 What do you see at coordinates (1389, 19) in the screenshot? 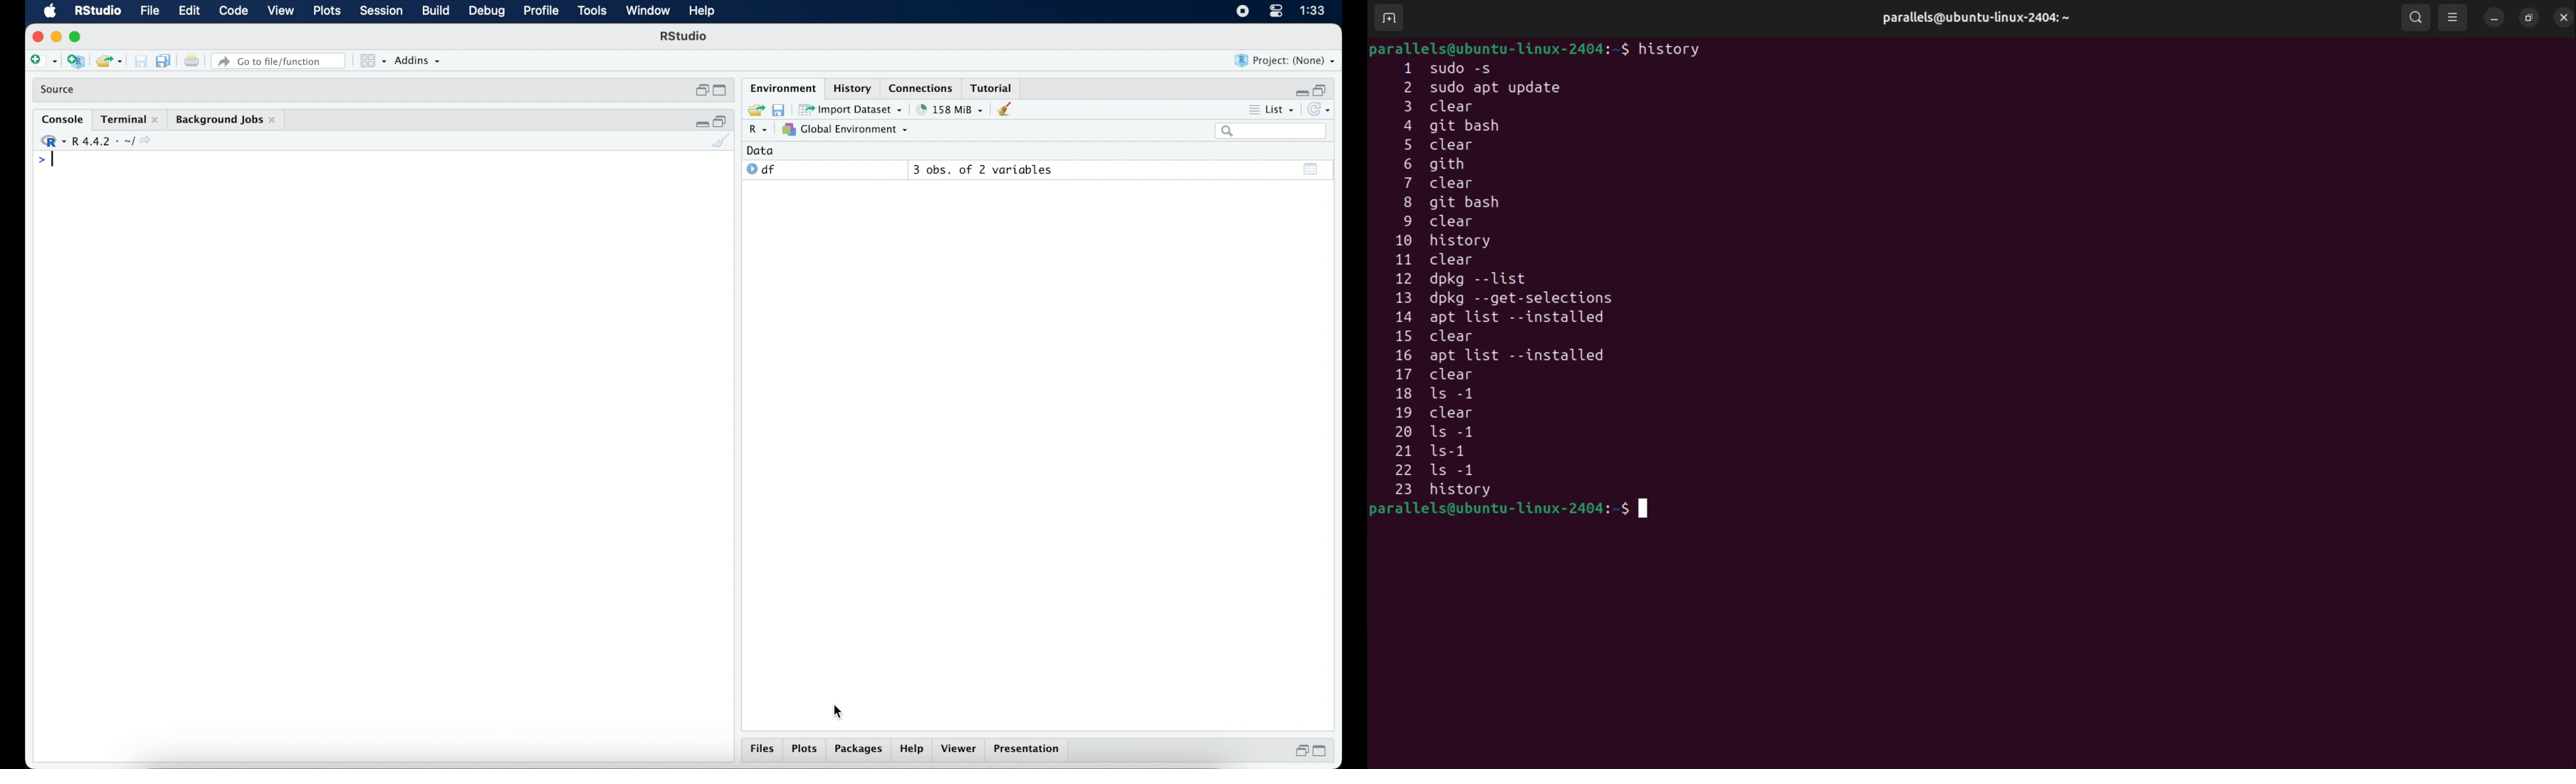
I see `add terminal` at bounding box center [1389, 19].